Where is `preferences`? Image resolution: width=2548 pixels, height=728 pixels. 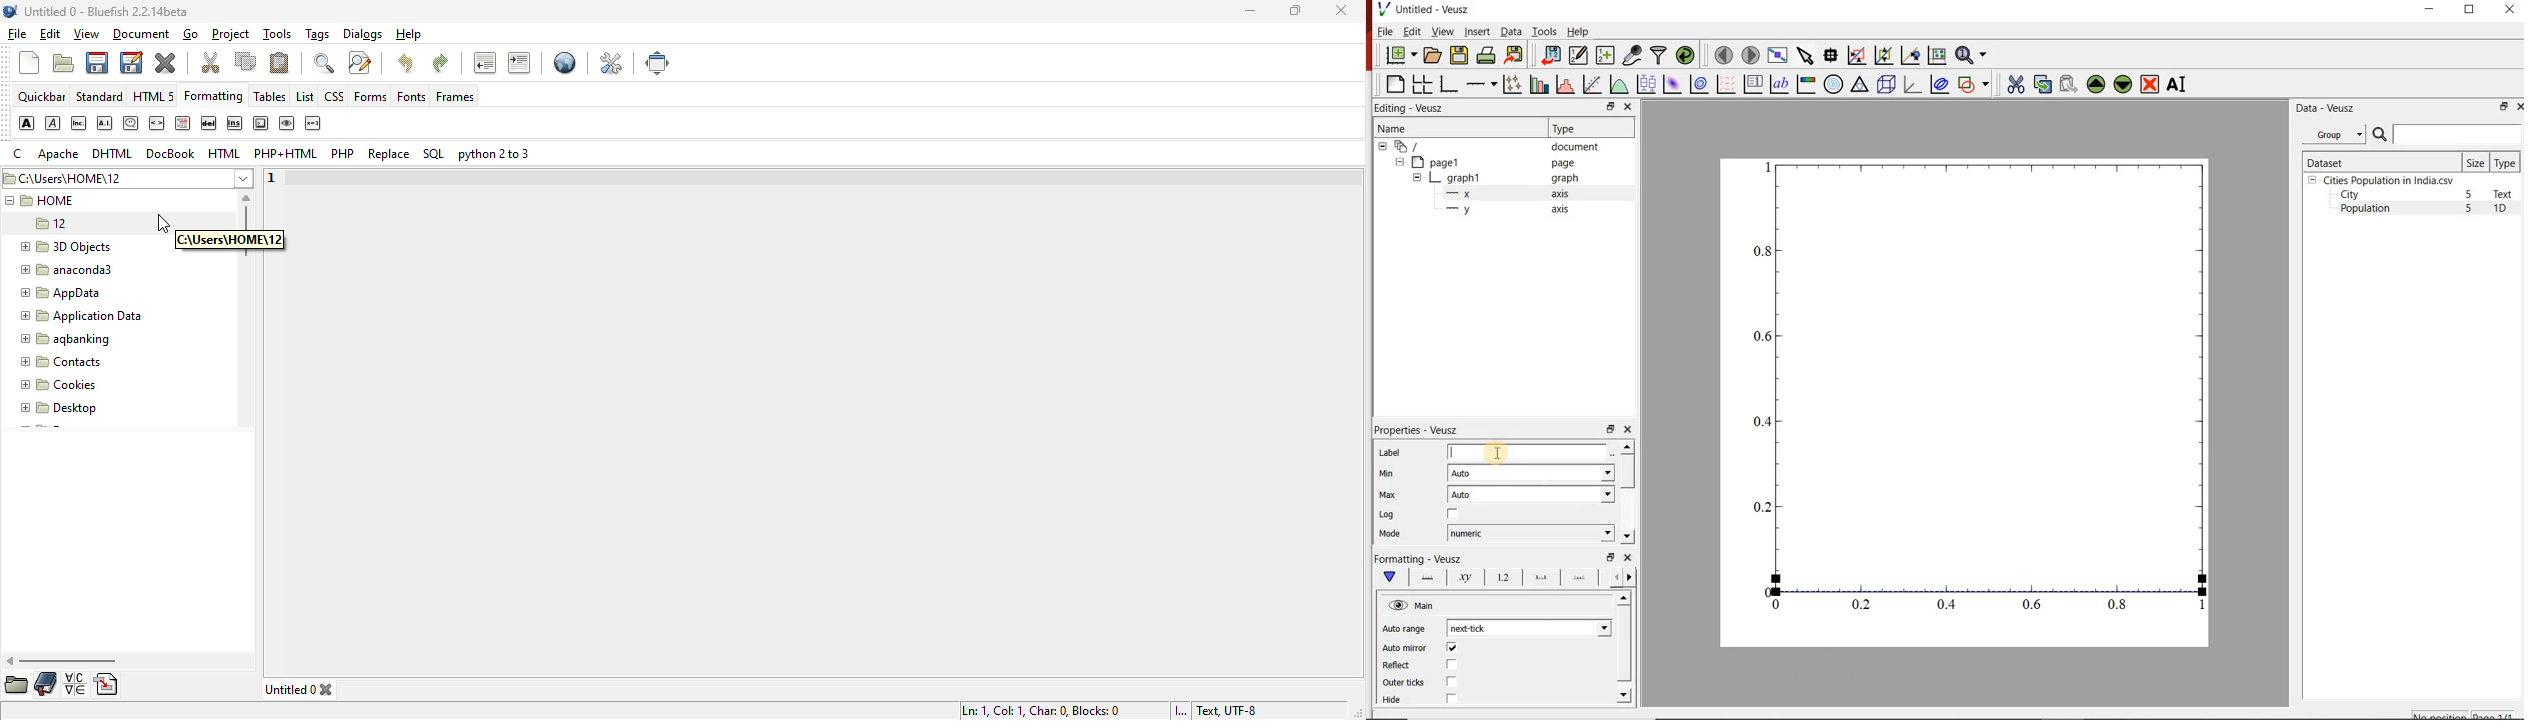 preferences is located at coordinates (610, 65).